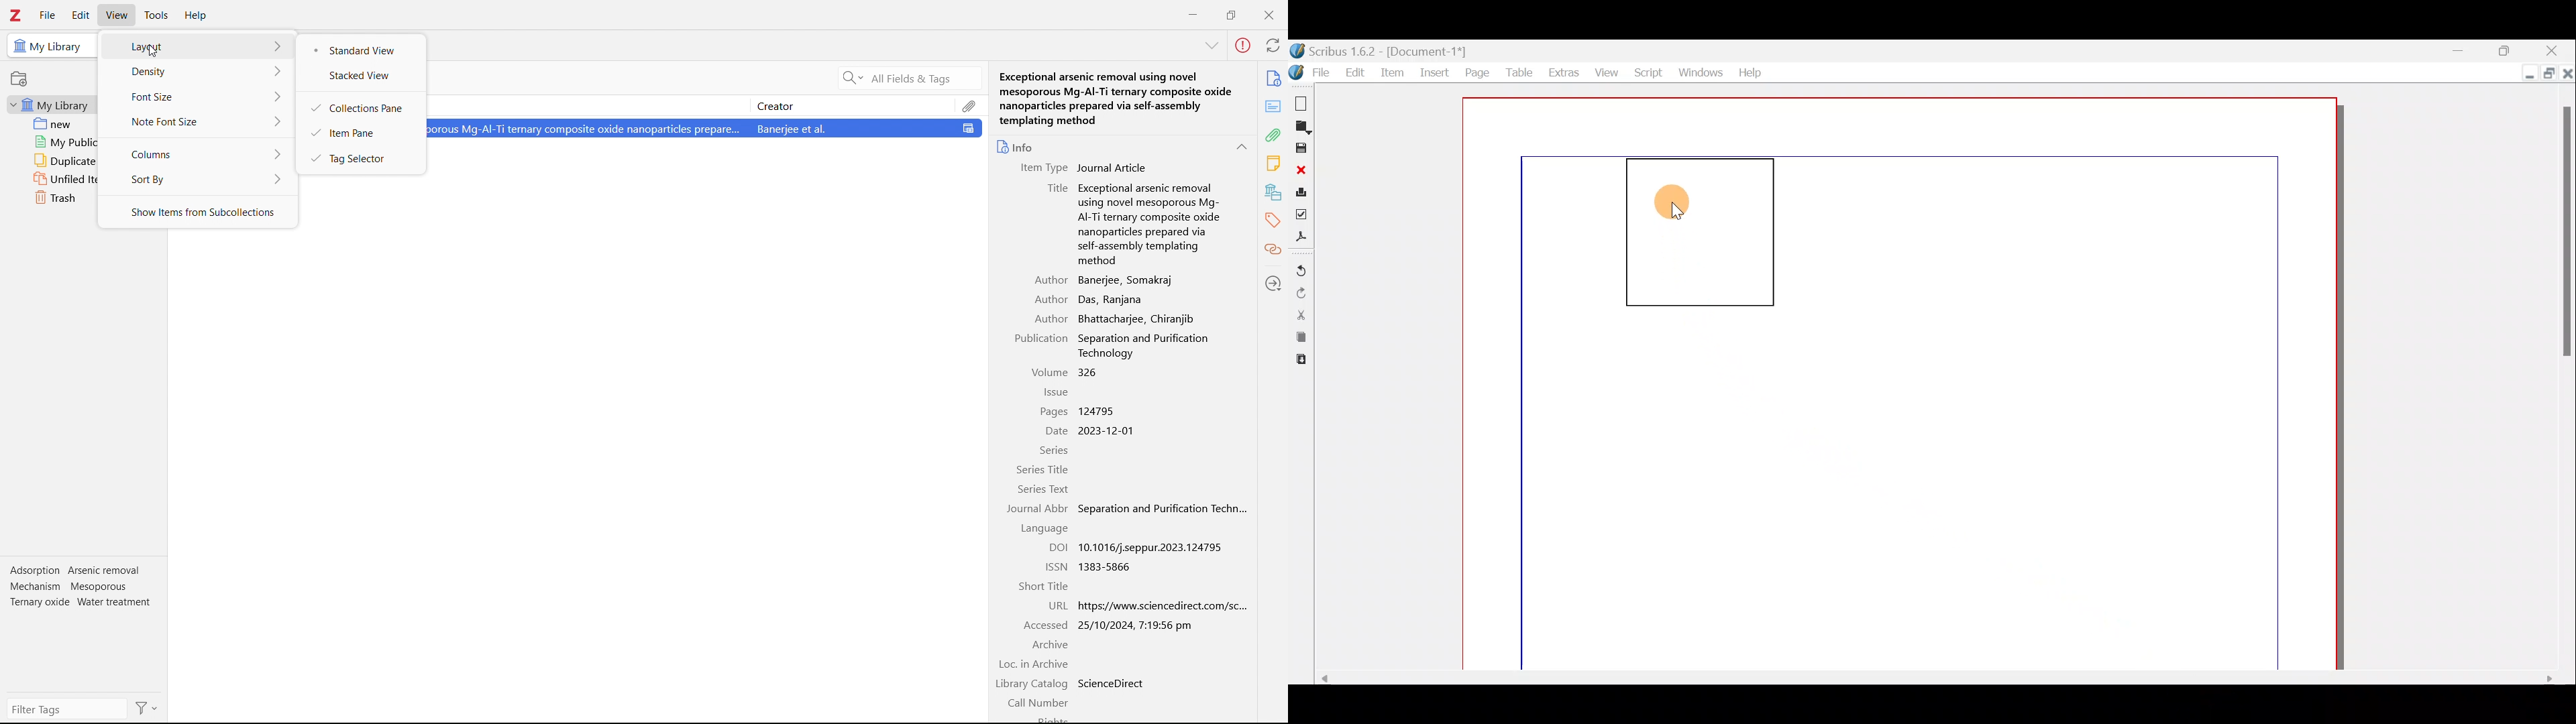  Describe the element at coordinates (1300, 314) in the screenshot. I see `Cut` at that location.